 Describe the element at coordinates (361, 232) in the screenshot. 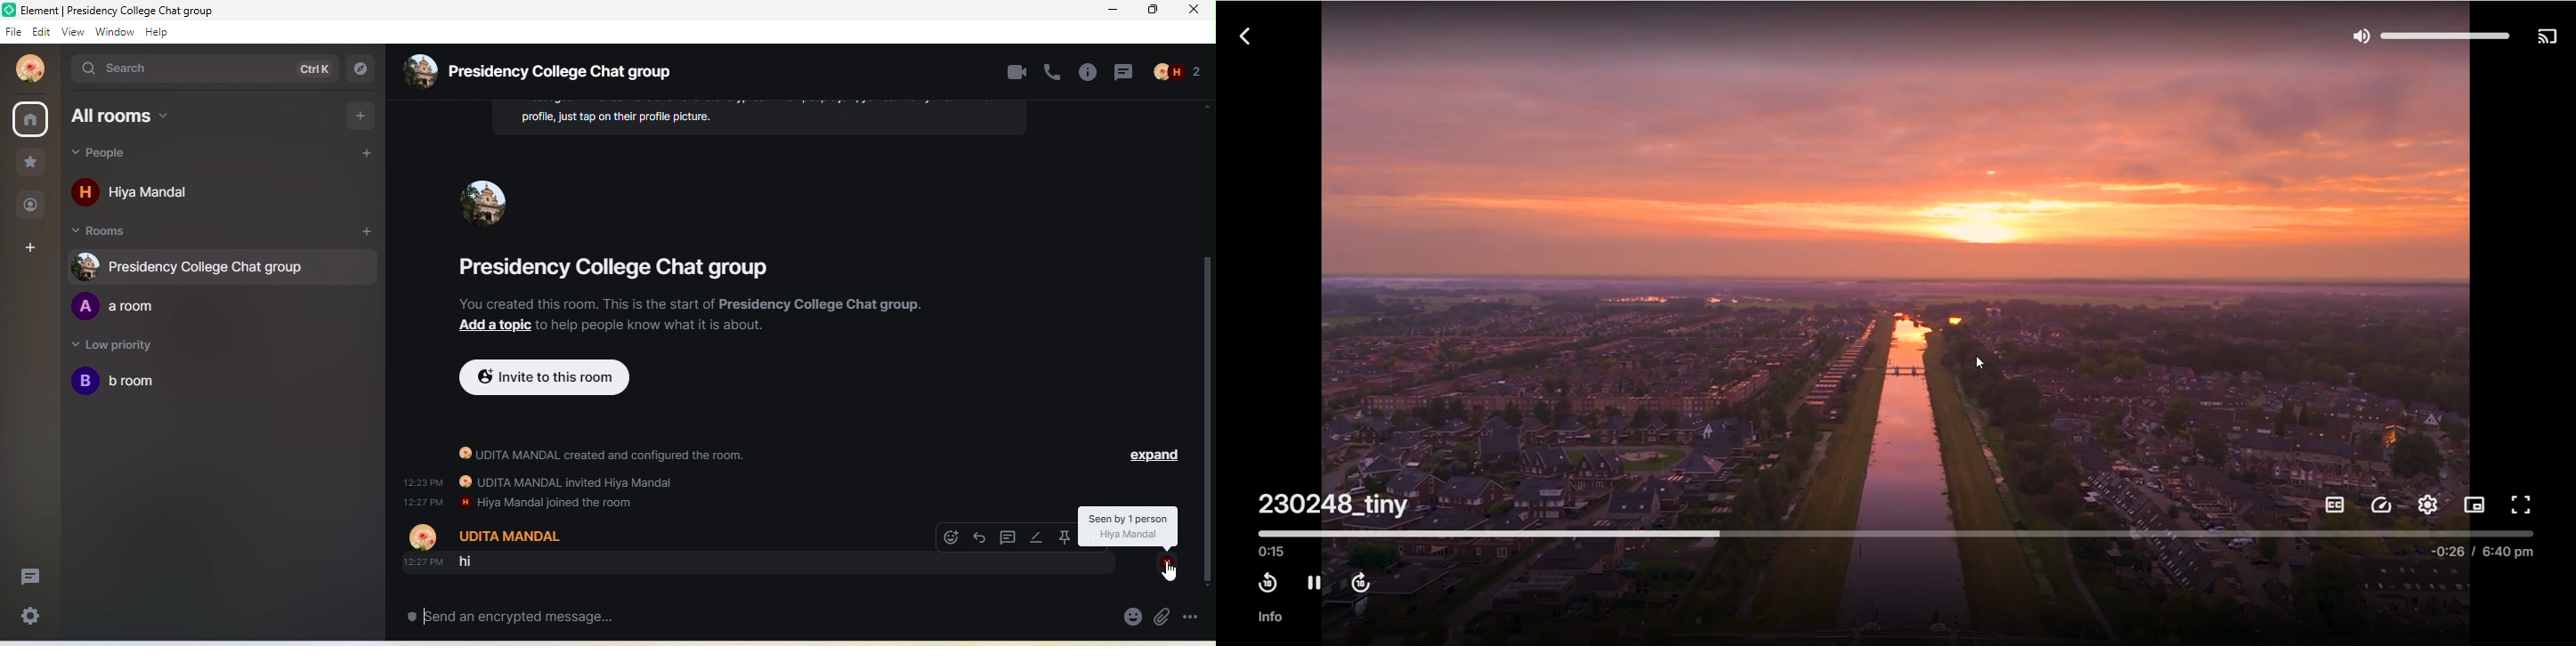

I see `add` at that location.